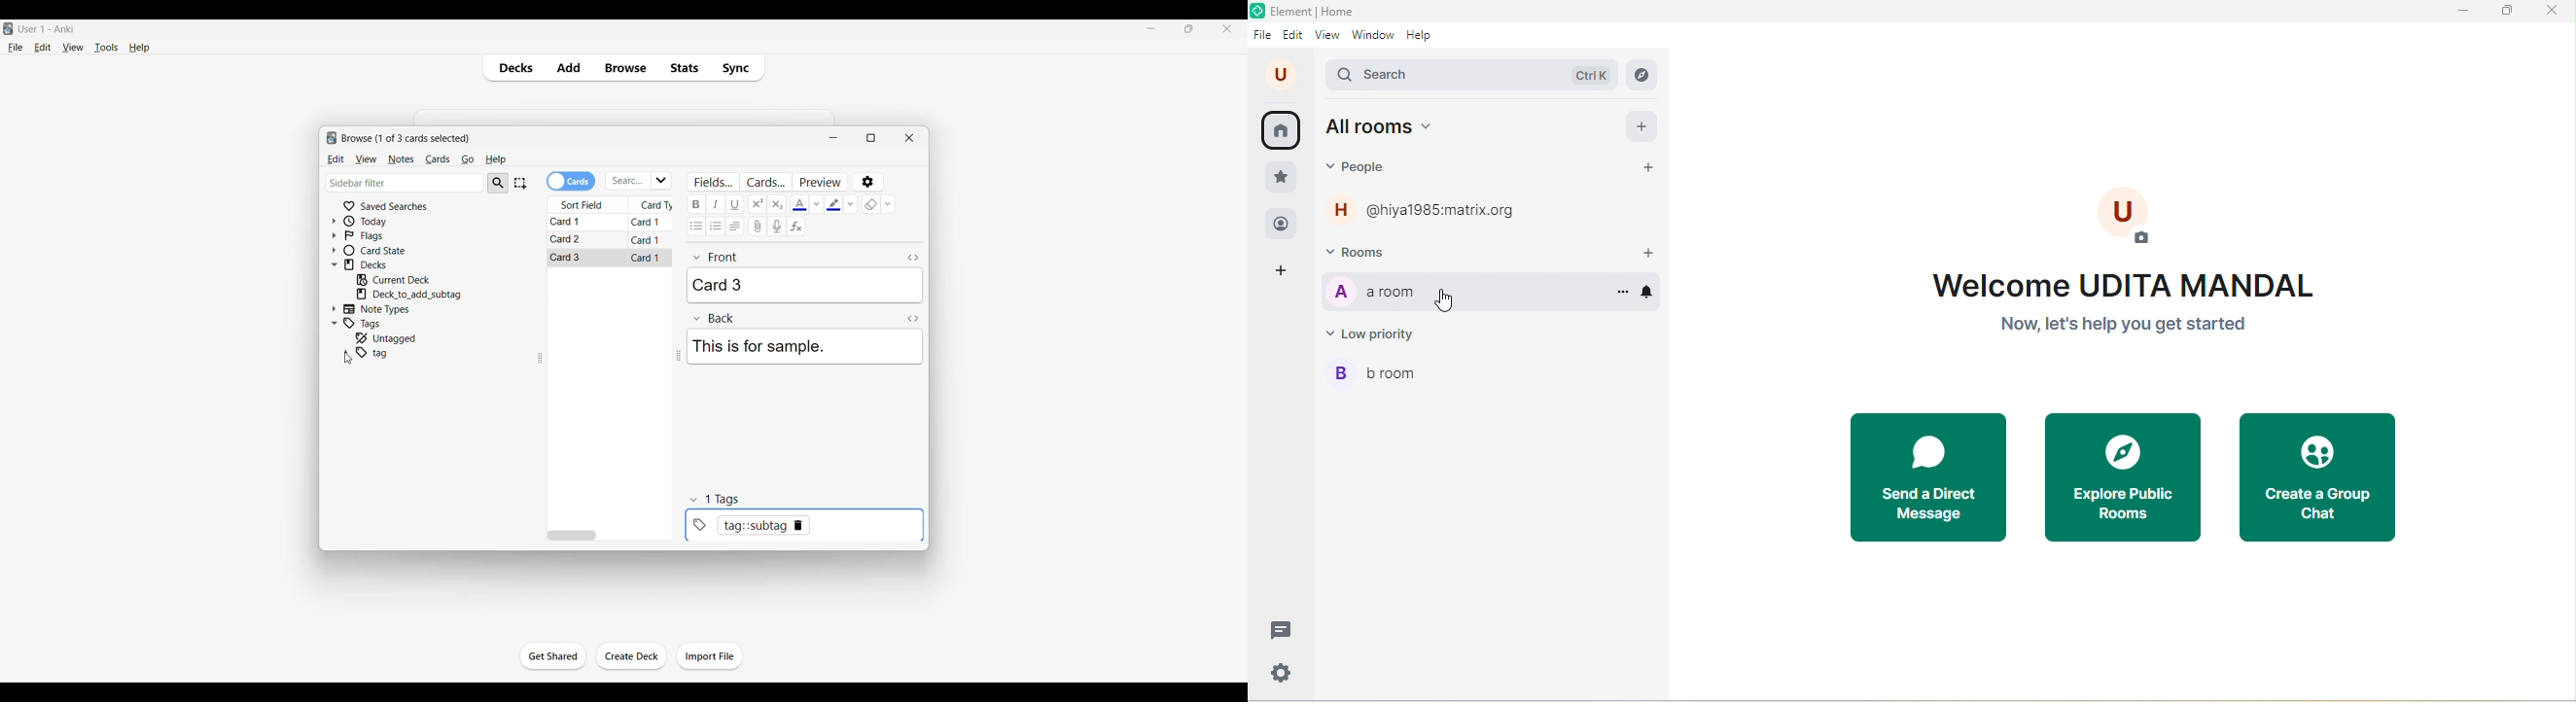 The height and width of the screenshot is (728, 2576). I want to click on Software logo, so click(9, 29).